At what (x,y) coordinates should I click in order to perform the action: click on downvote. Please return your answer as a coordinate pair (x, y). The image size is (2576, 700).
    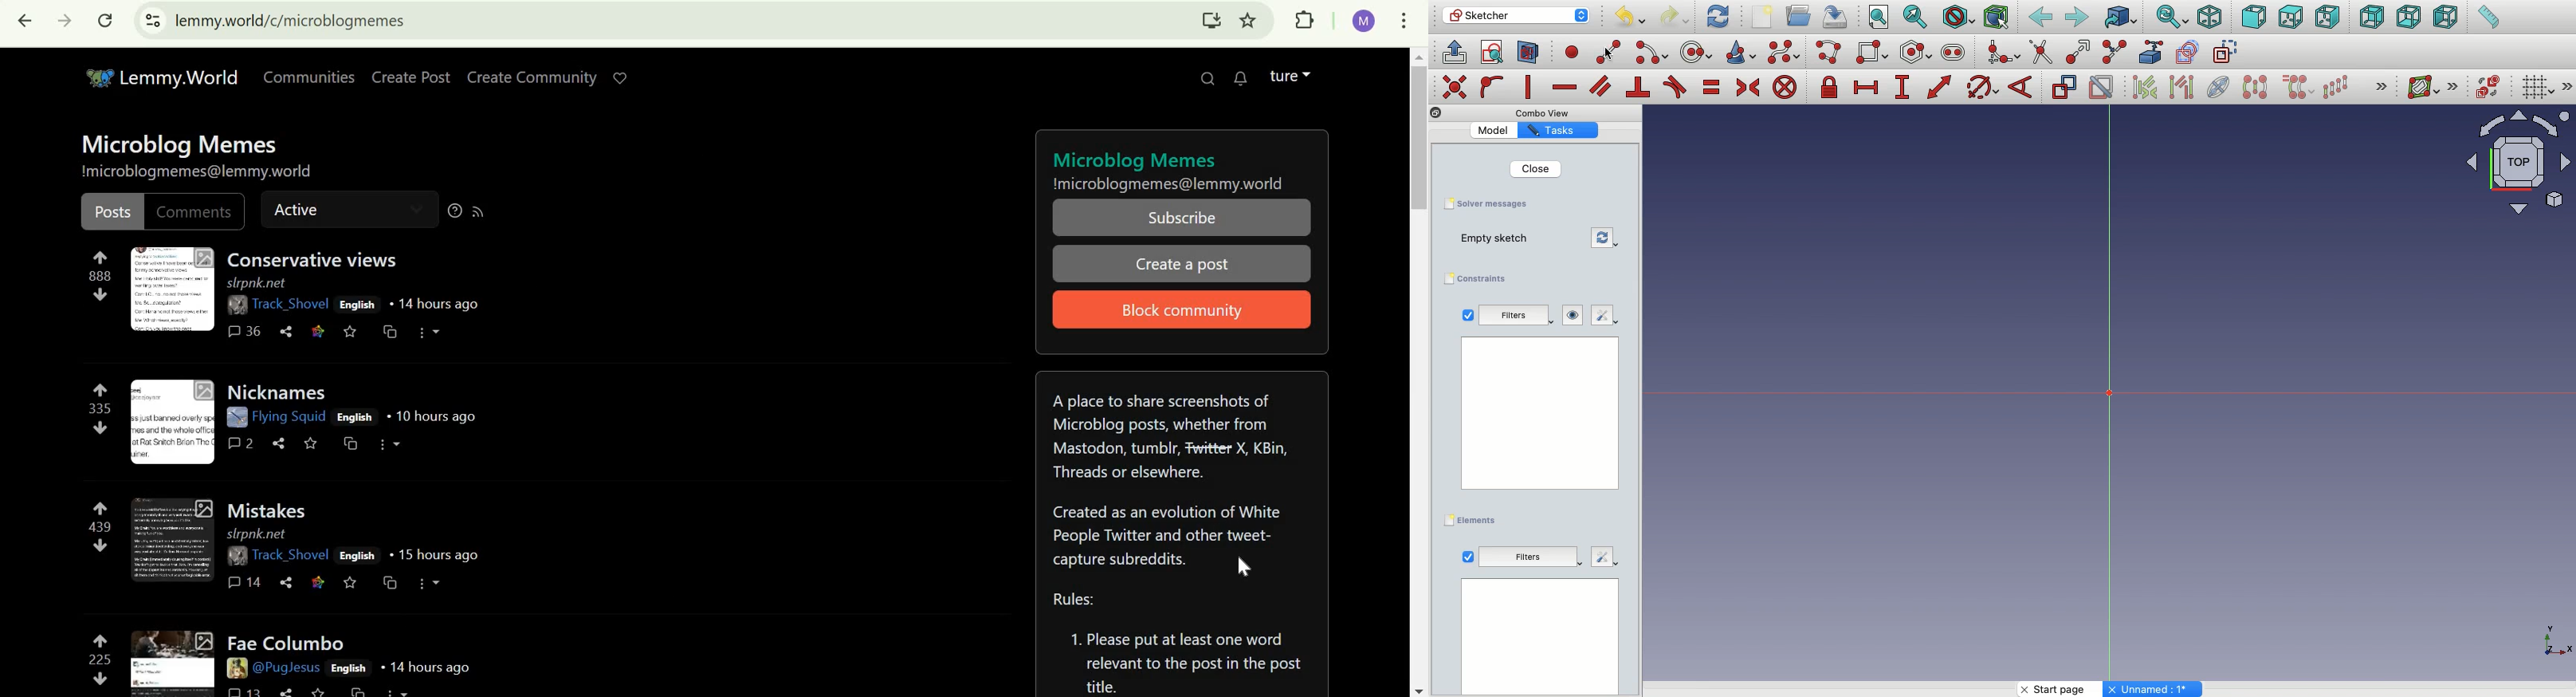
    Looking at the image, I should click on (101, 293).